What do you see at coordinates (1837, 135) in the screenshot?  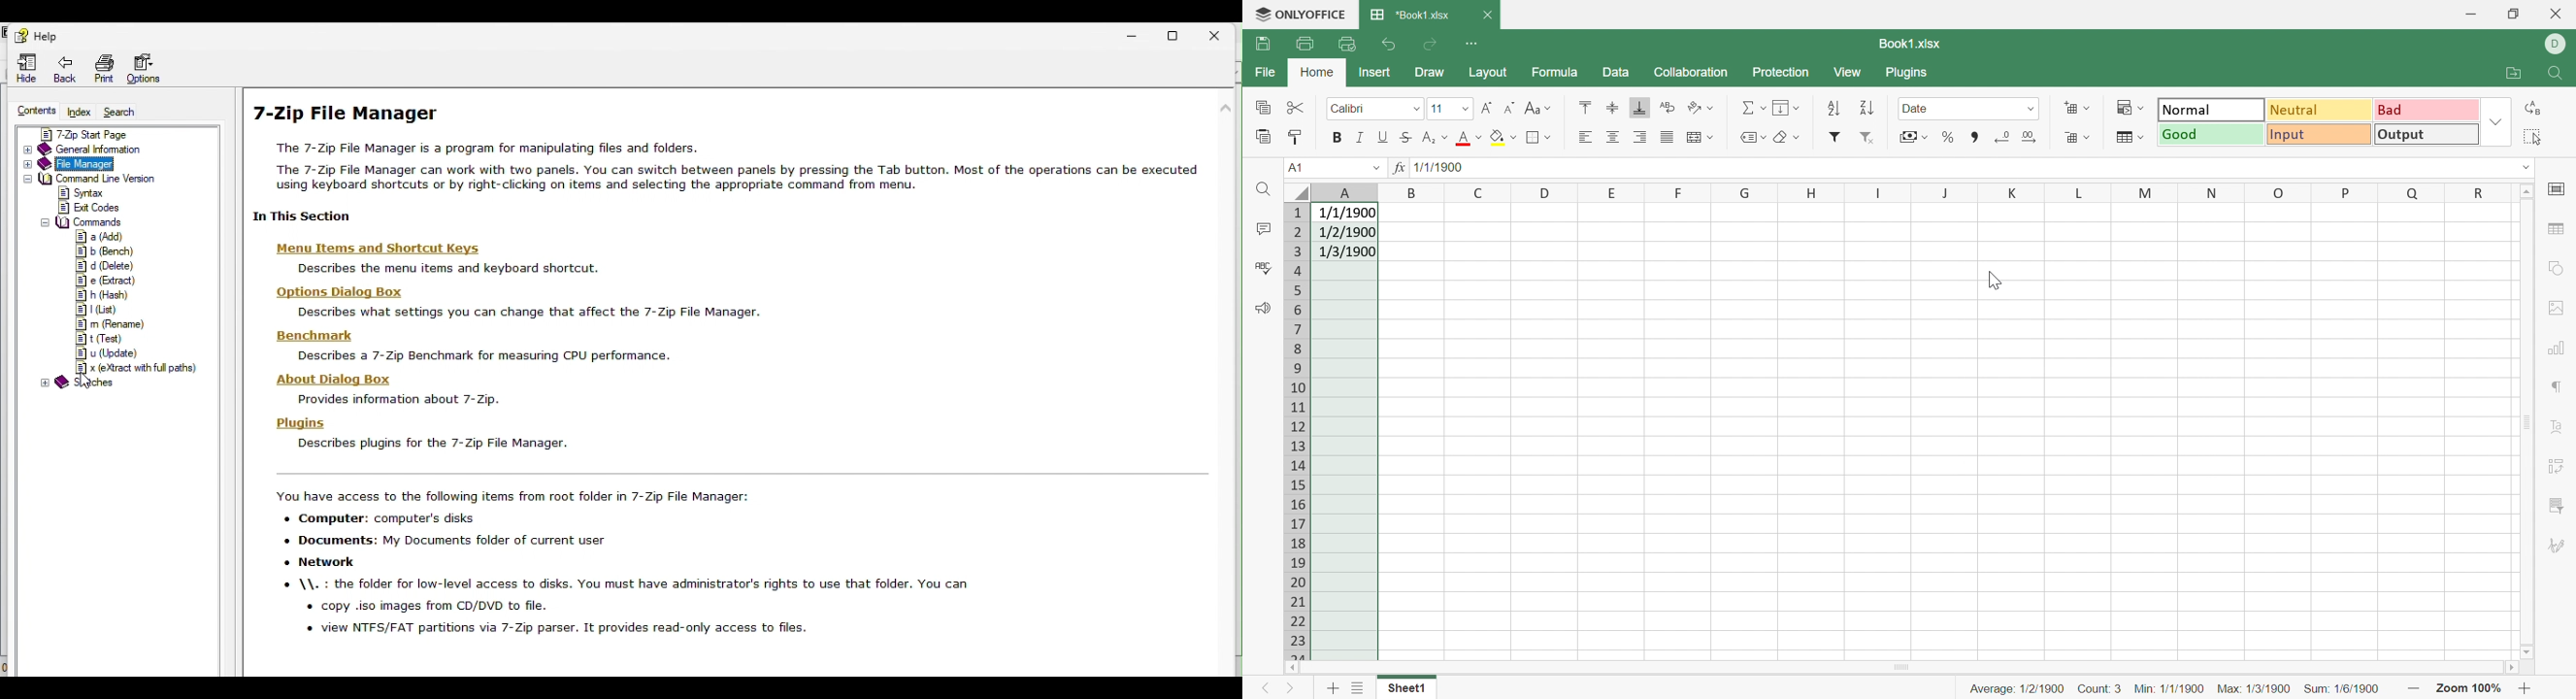 I see `Filter` at bounding box center [1837, 135].